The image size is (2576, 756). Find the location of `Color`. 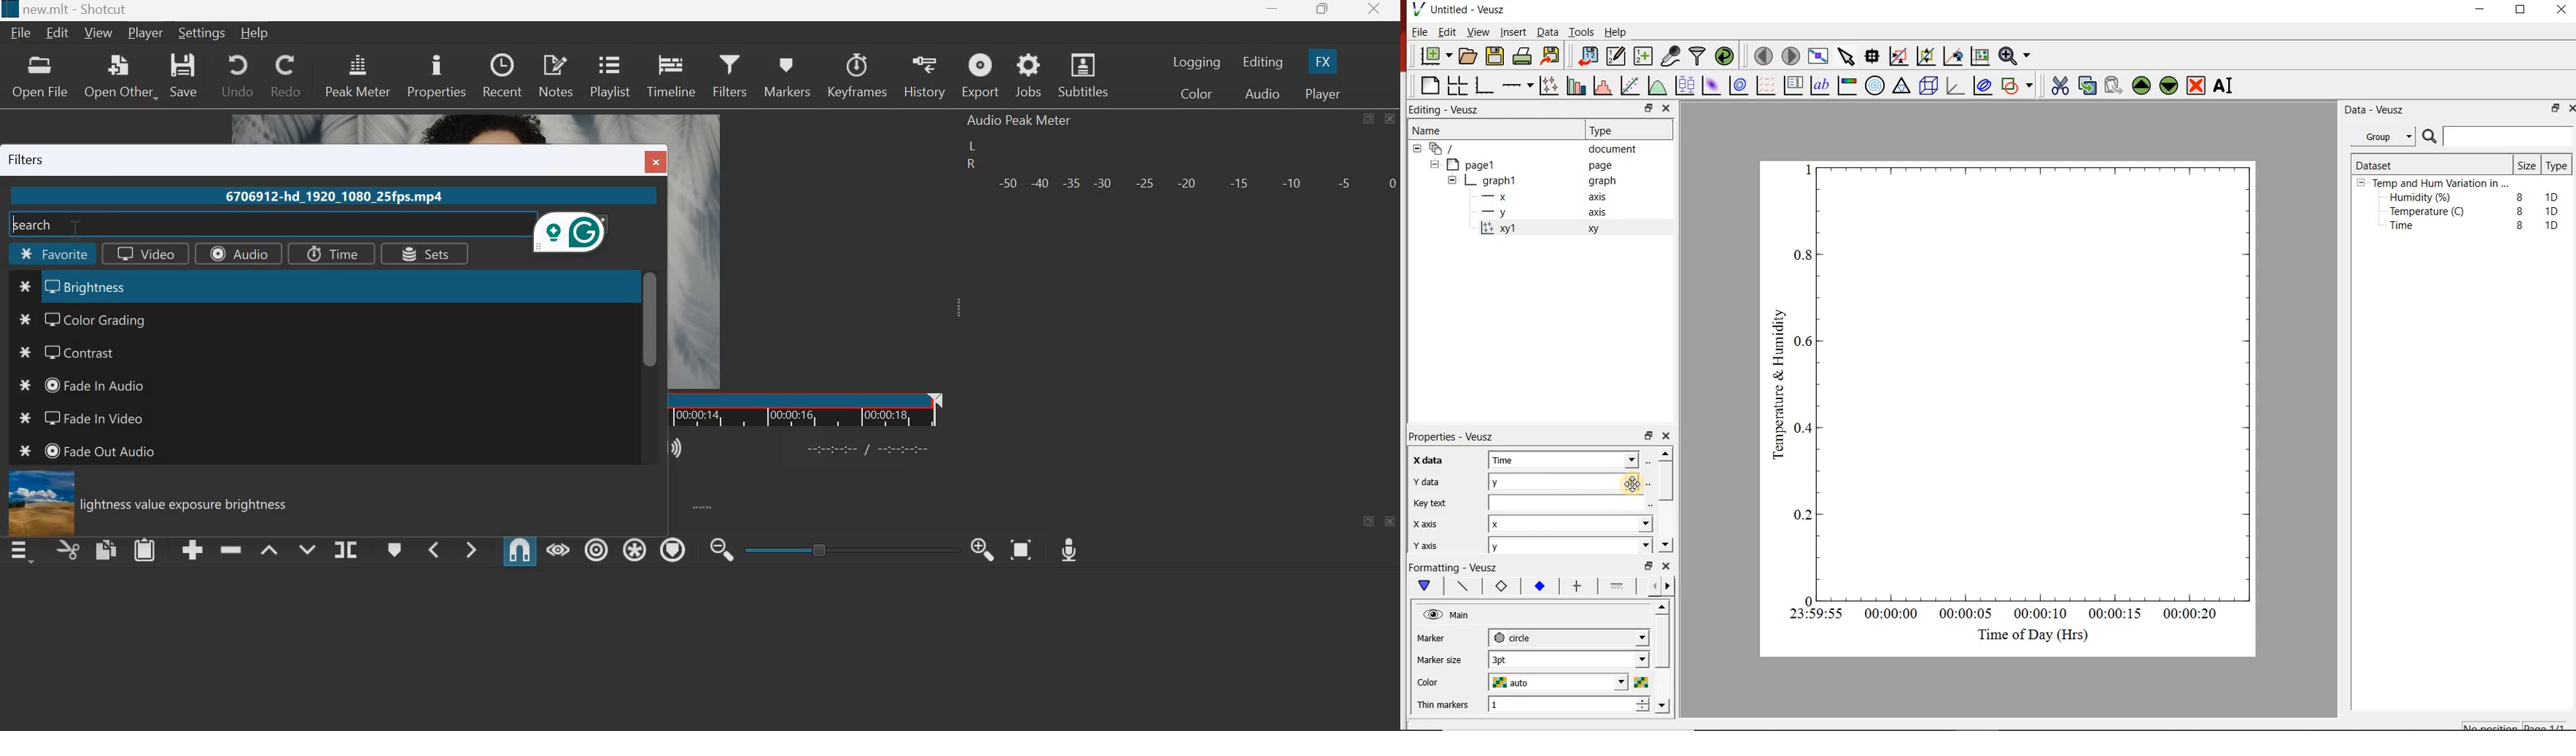

Color is located at coordinates (1199, 95).